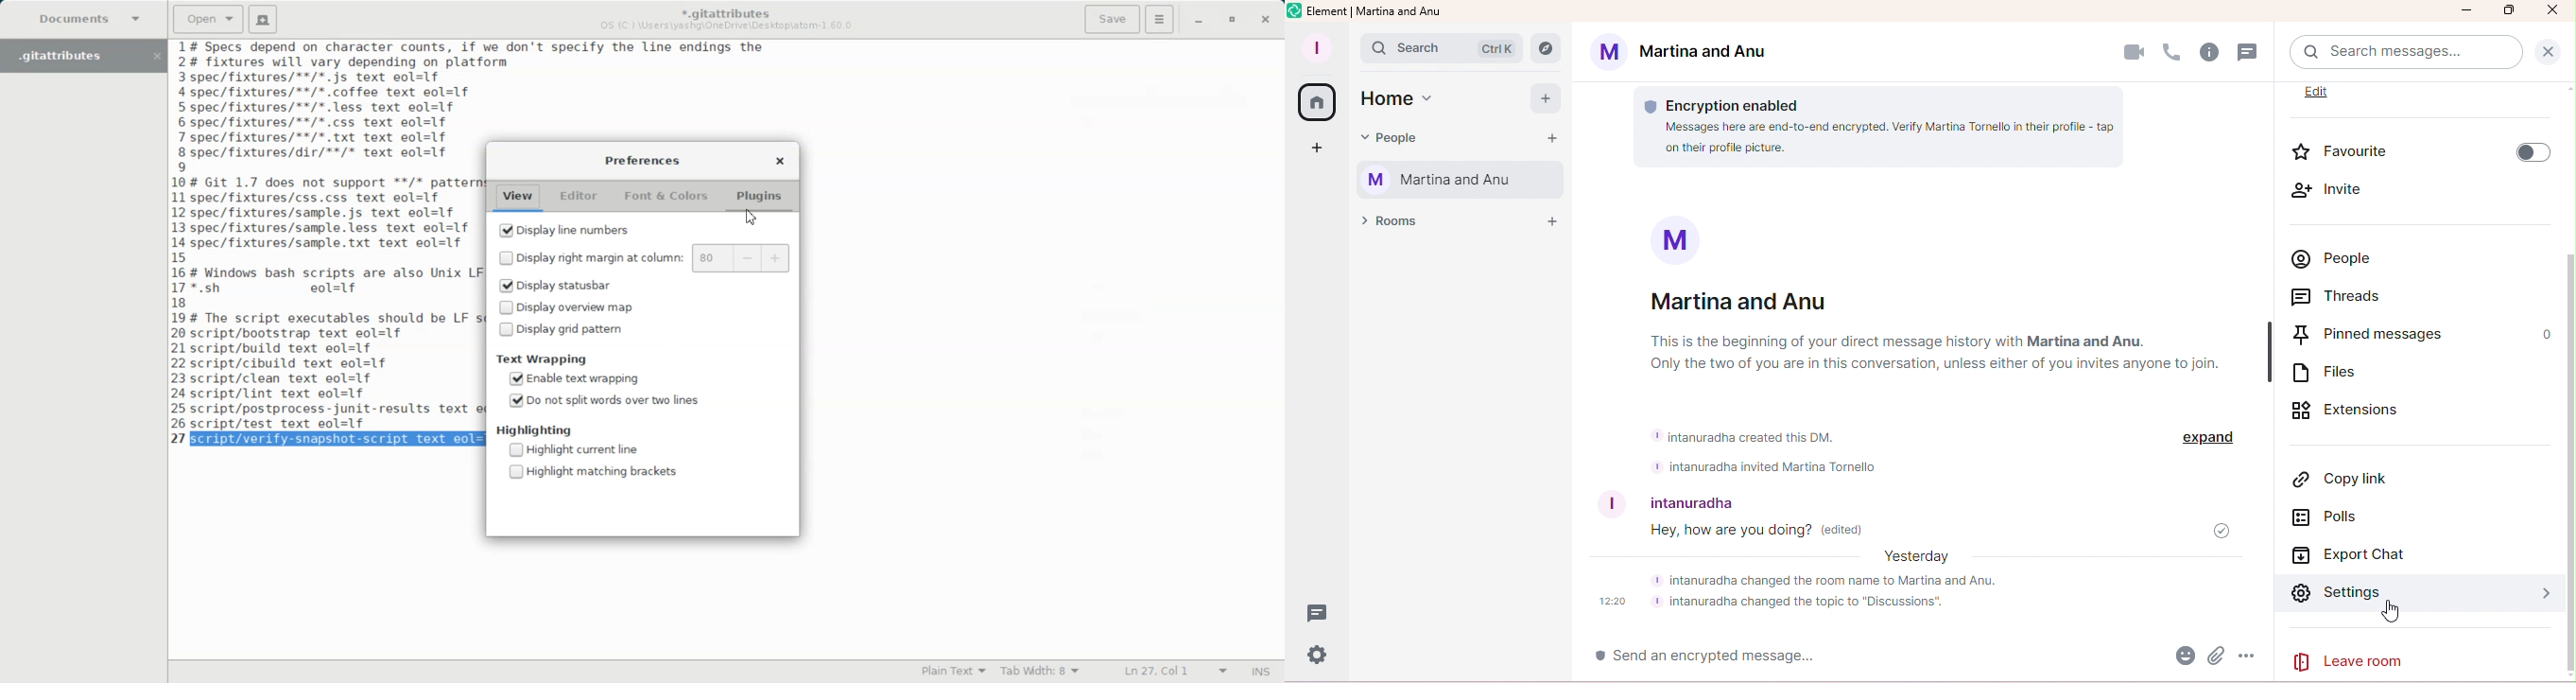 The image size is (2576, 700). I want to click on Highlight matching brackets, so click(592, 471).